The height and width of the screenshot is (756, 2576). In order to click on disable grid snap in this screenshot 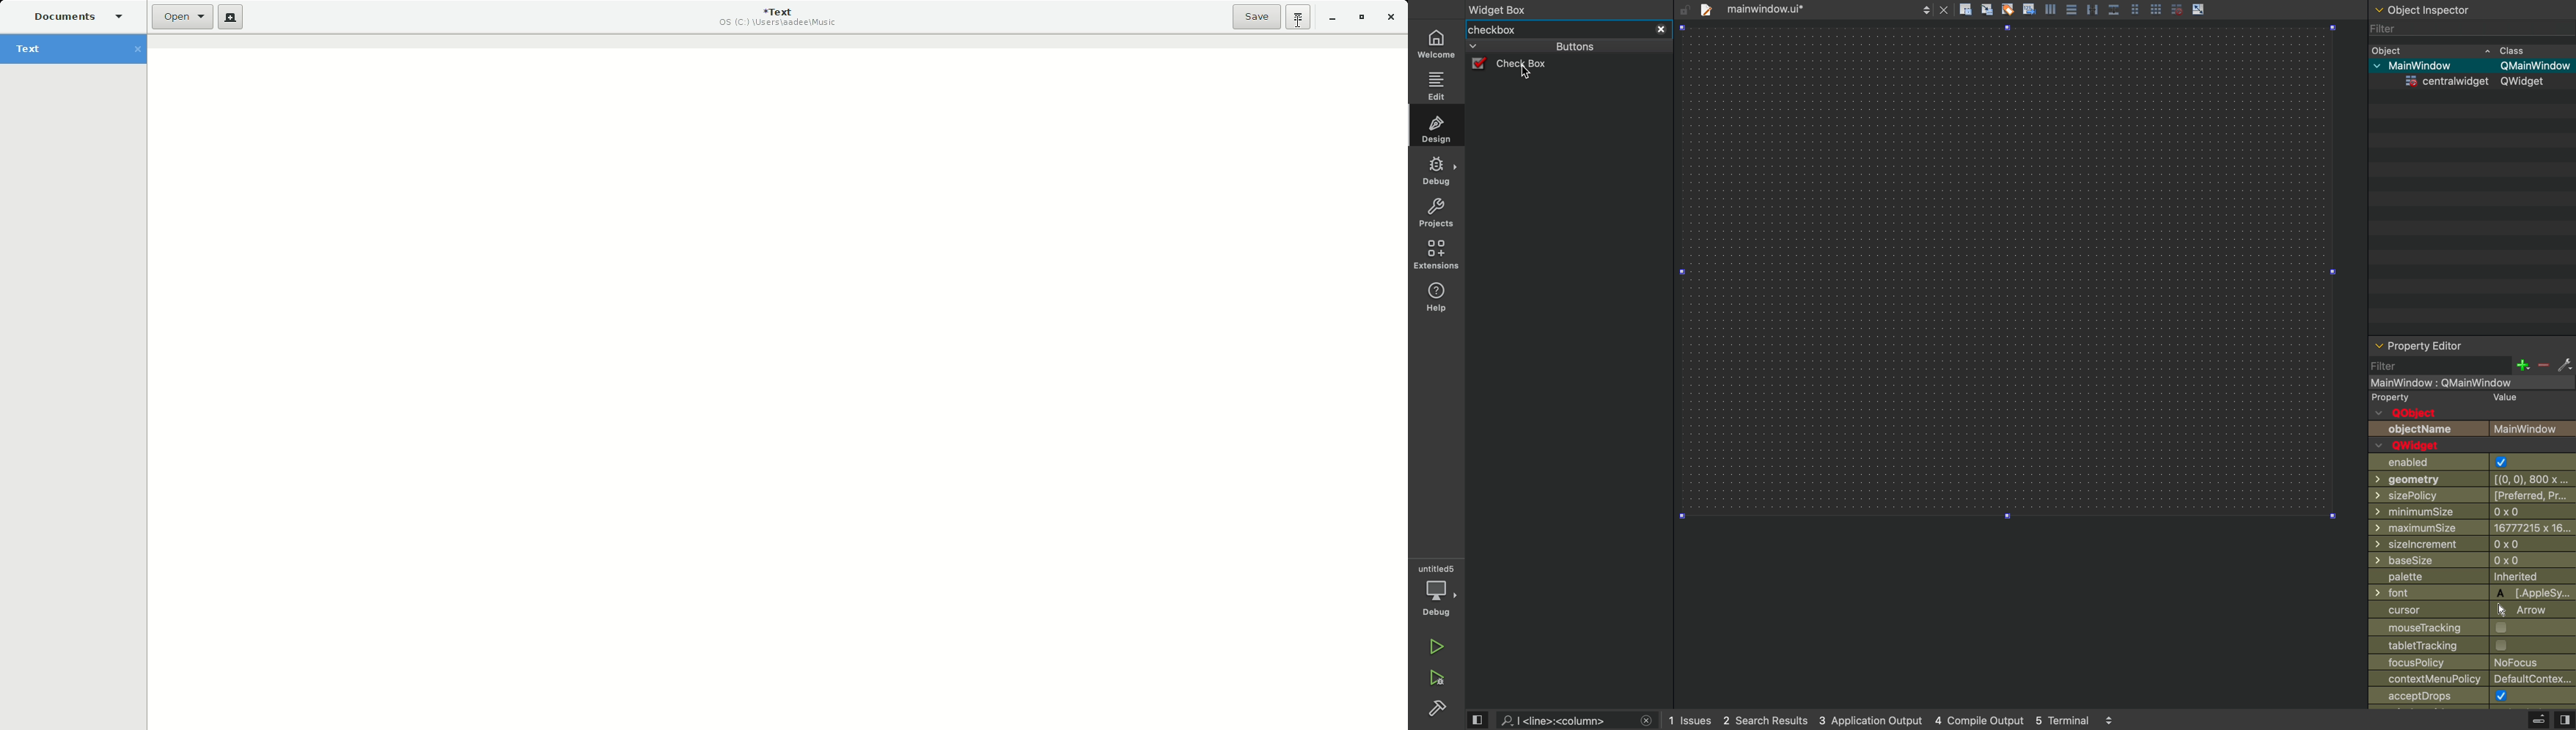, I will do `click(2175, 9)`.